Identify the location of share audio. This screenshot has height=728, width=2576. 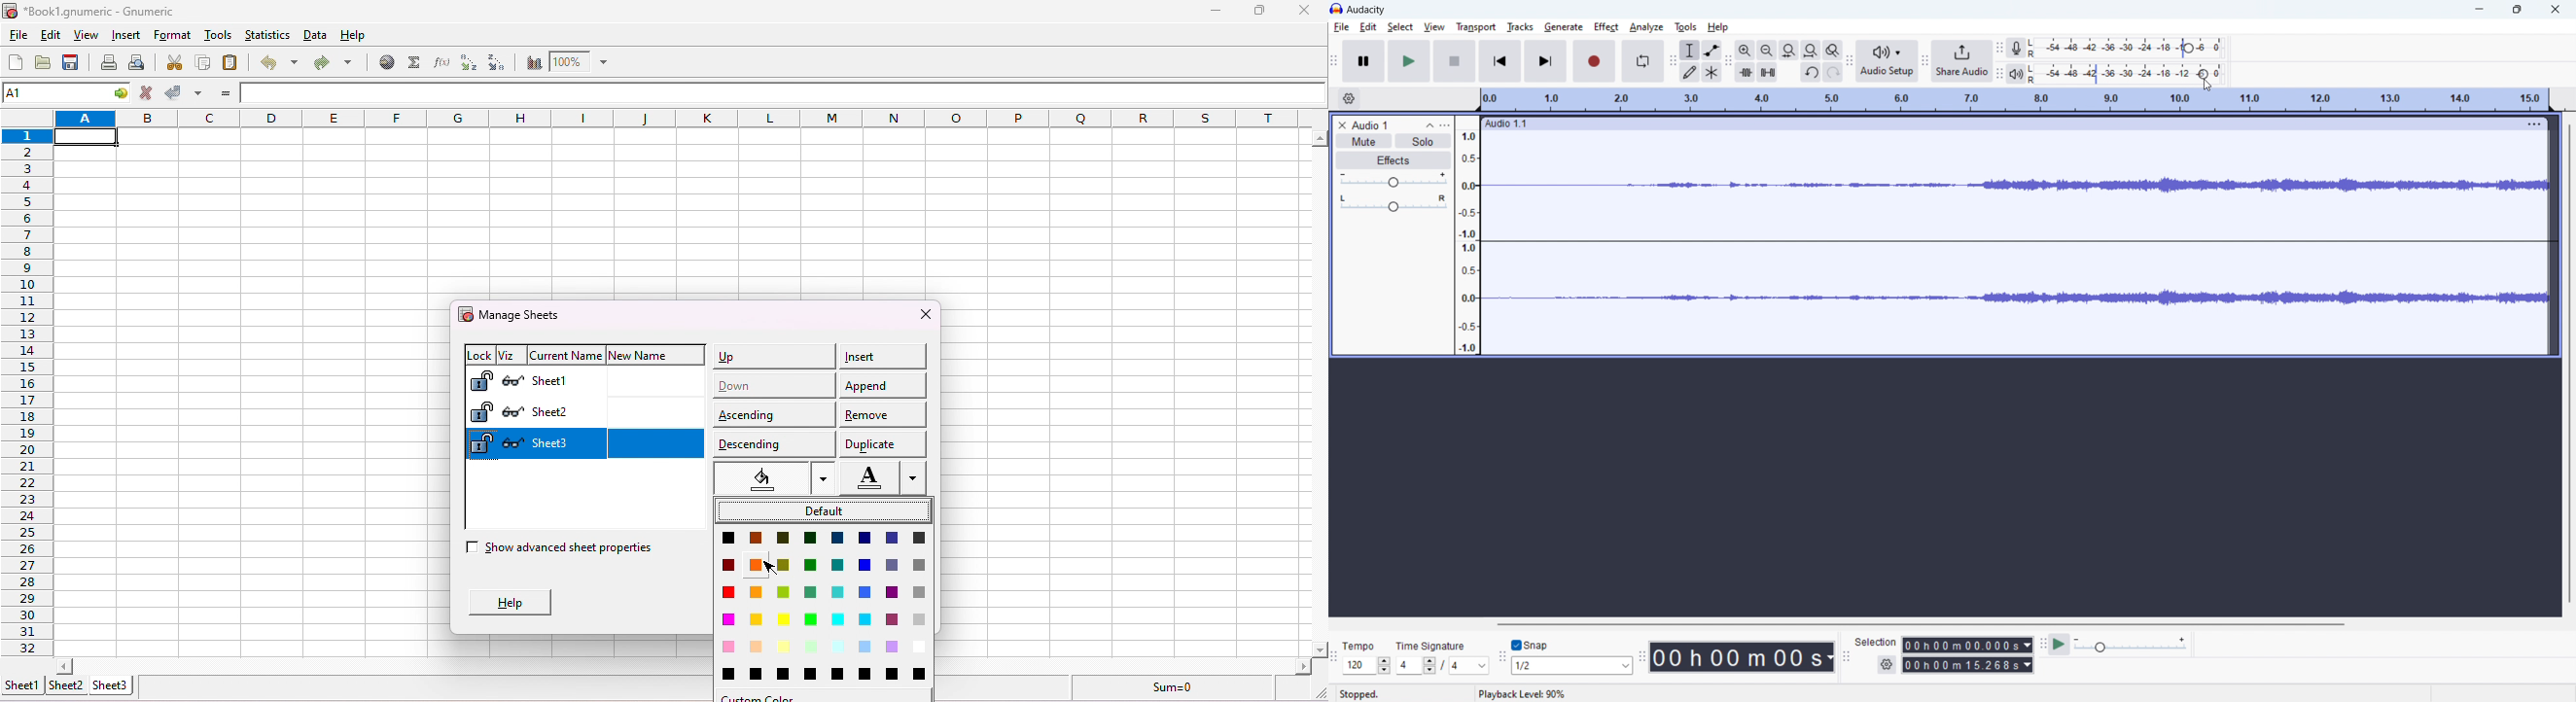
(1962, 61).